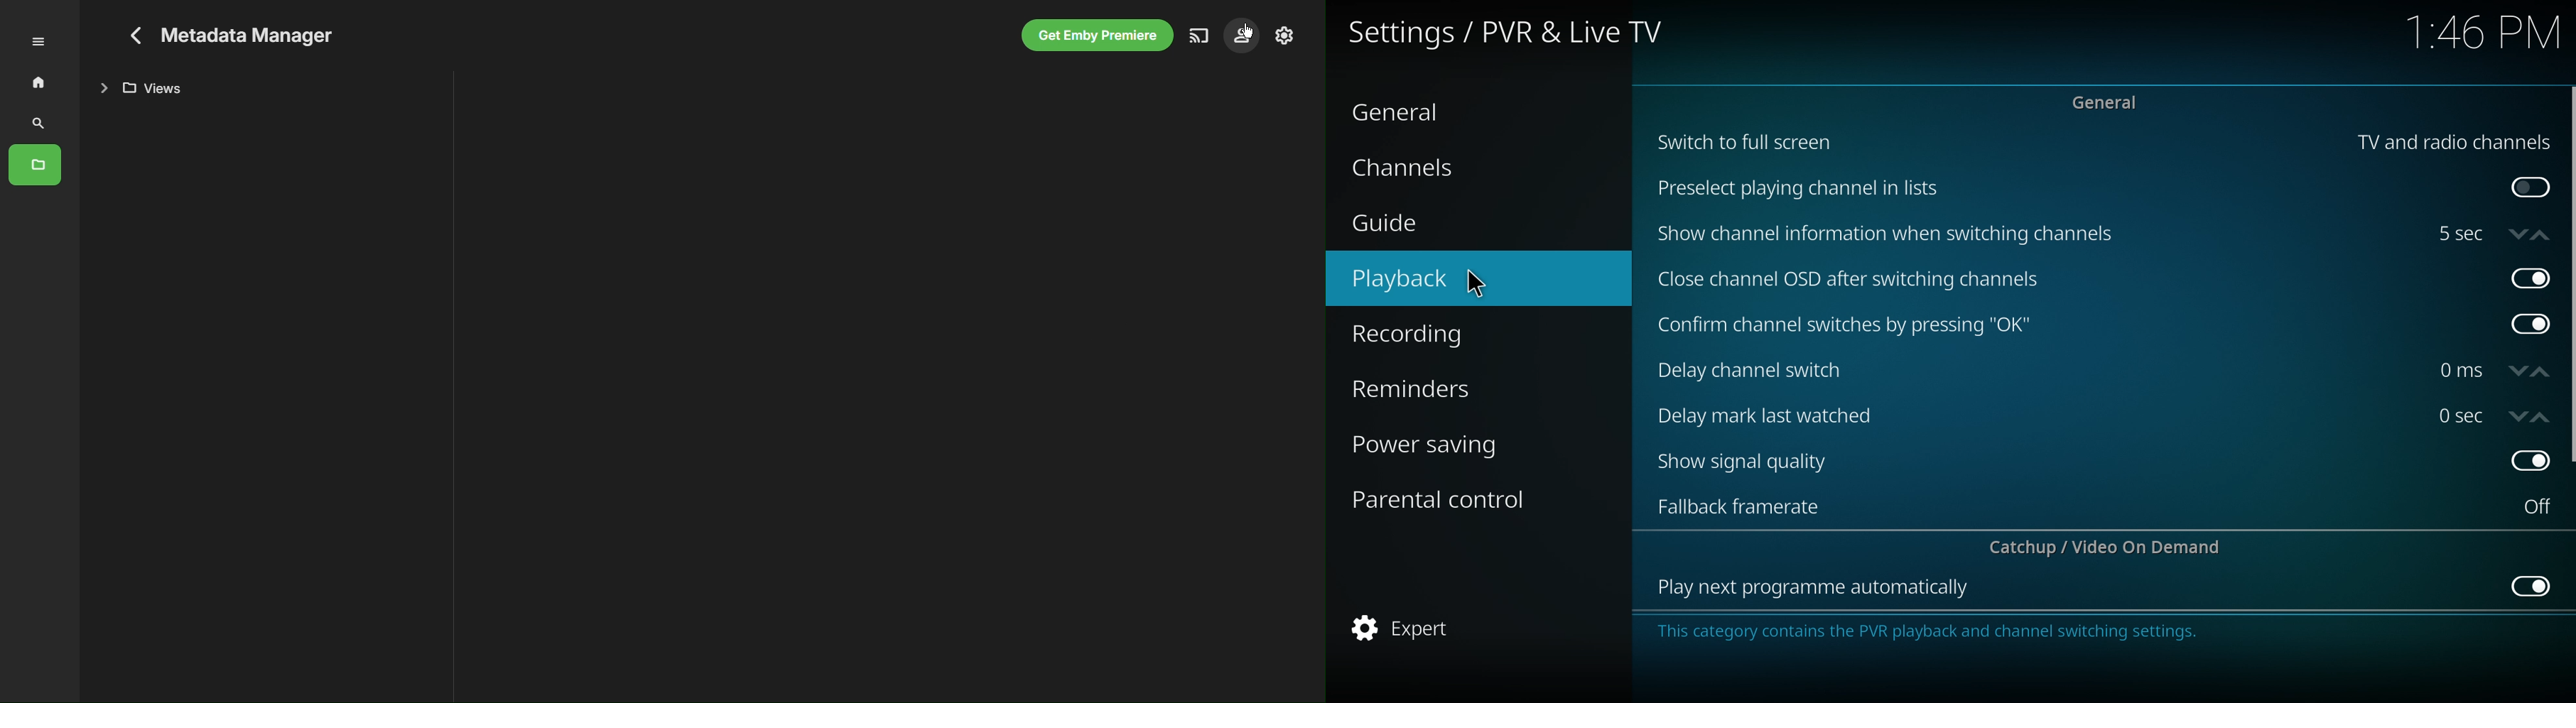  What do you see at coordinates (1927, 632) in the screenshot?
I see `info` at bounding box center [1927, 632].